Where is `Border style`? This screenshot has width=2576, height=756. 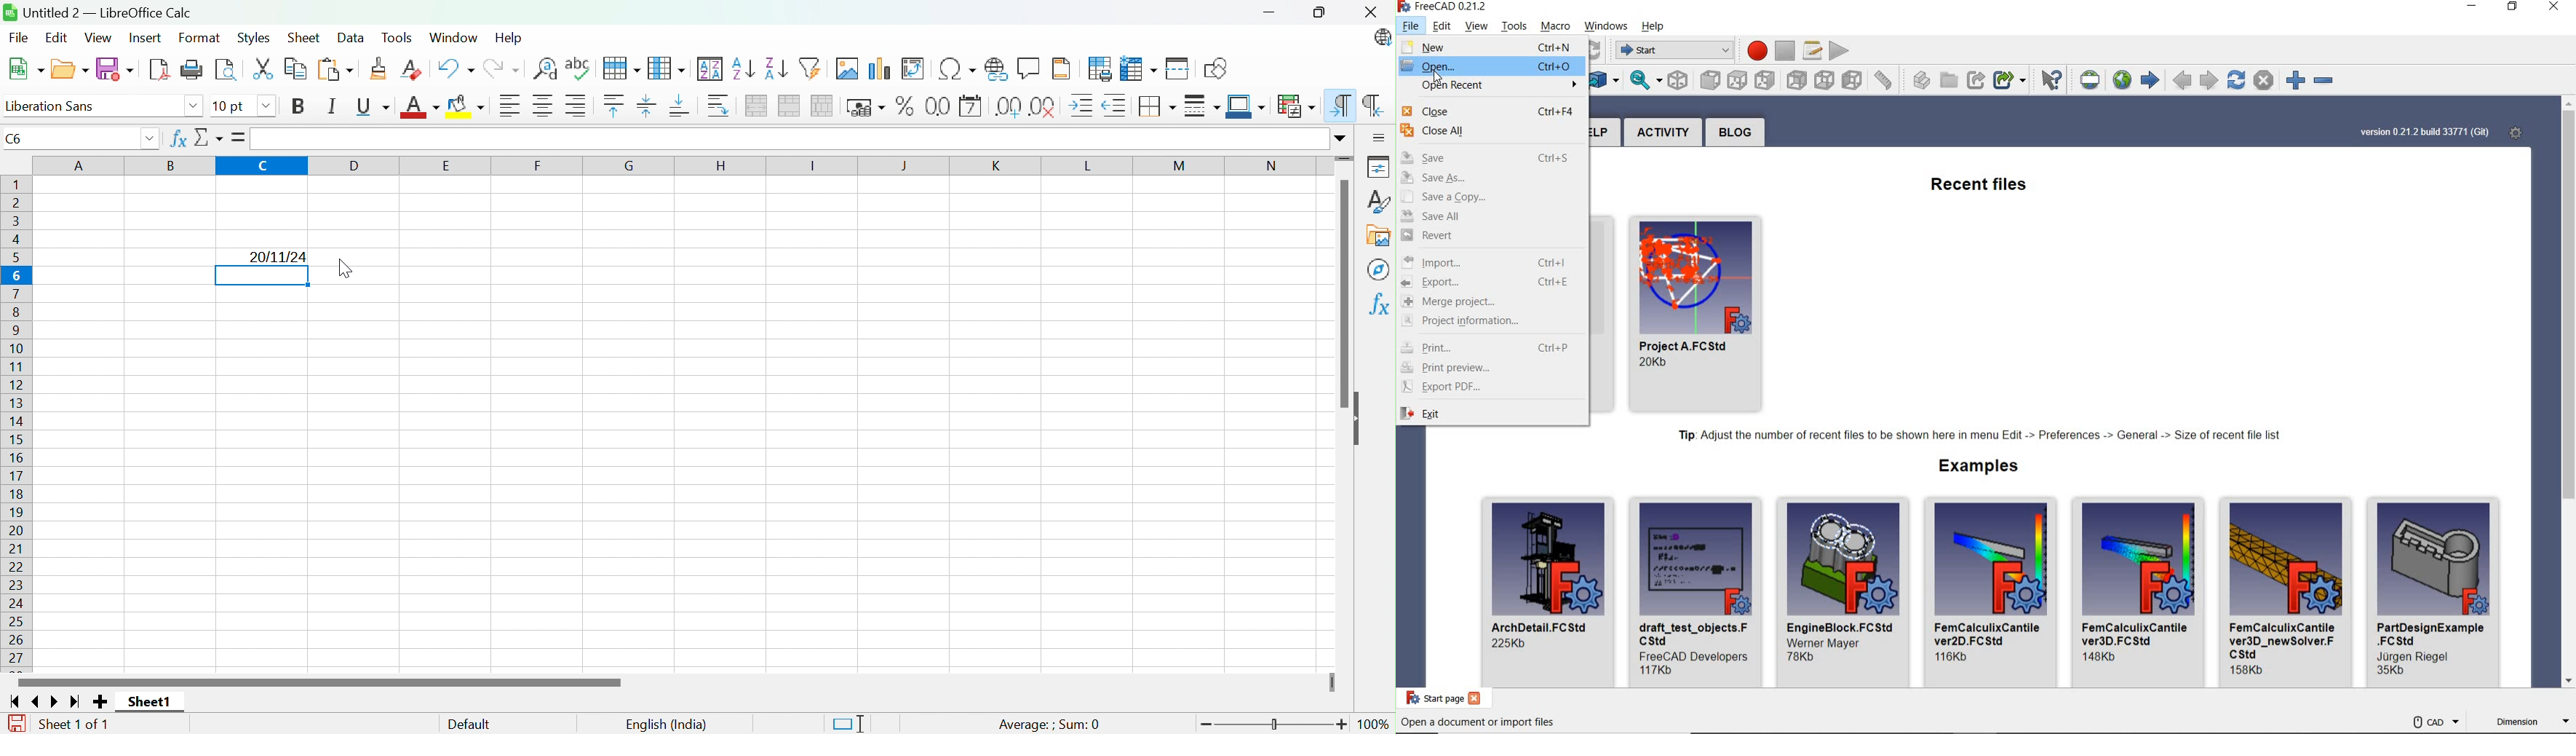 Border style is located at coordinates (1202, 106).